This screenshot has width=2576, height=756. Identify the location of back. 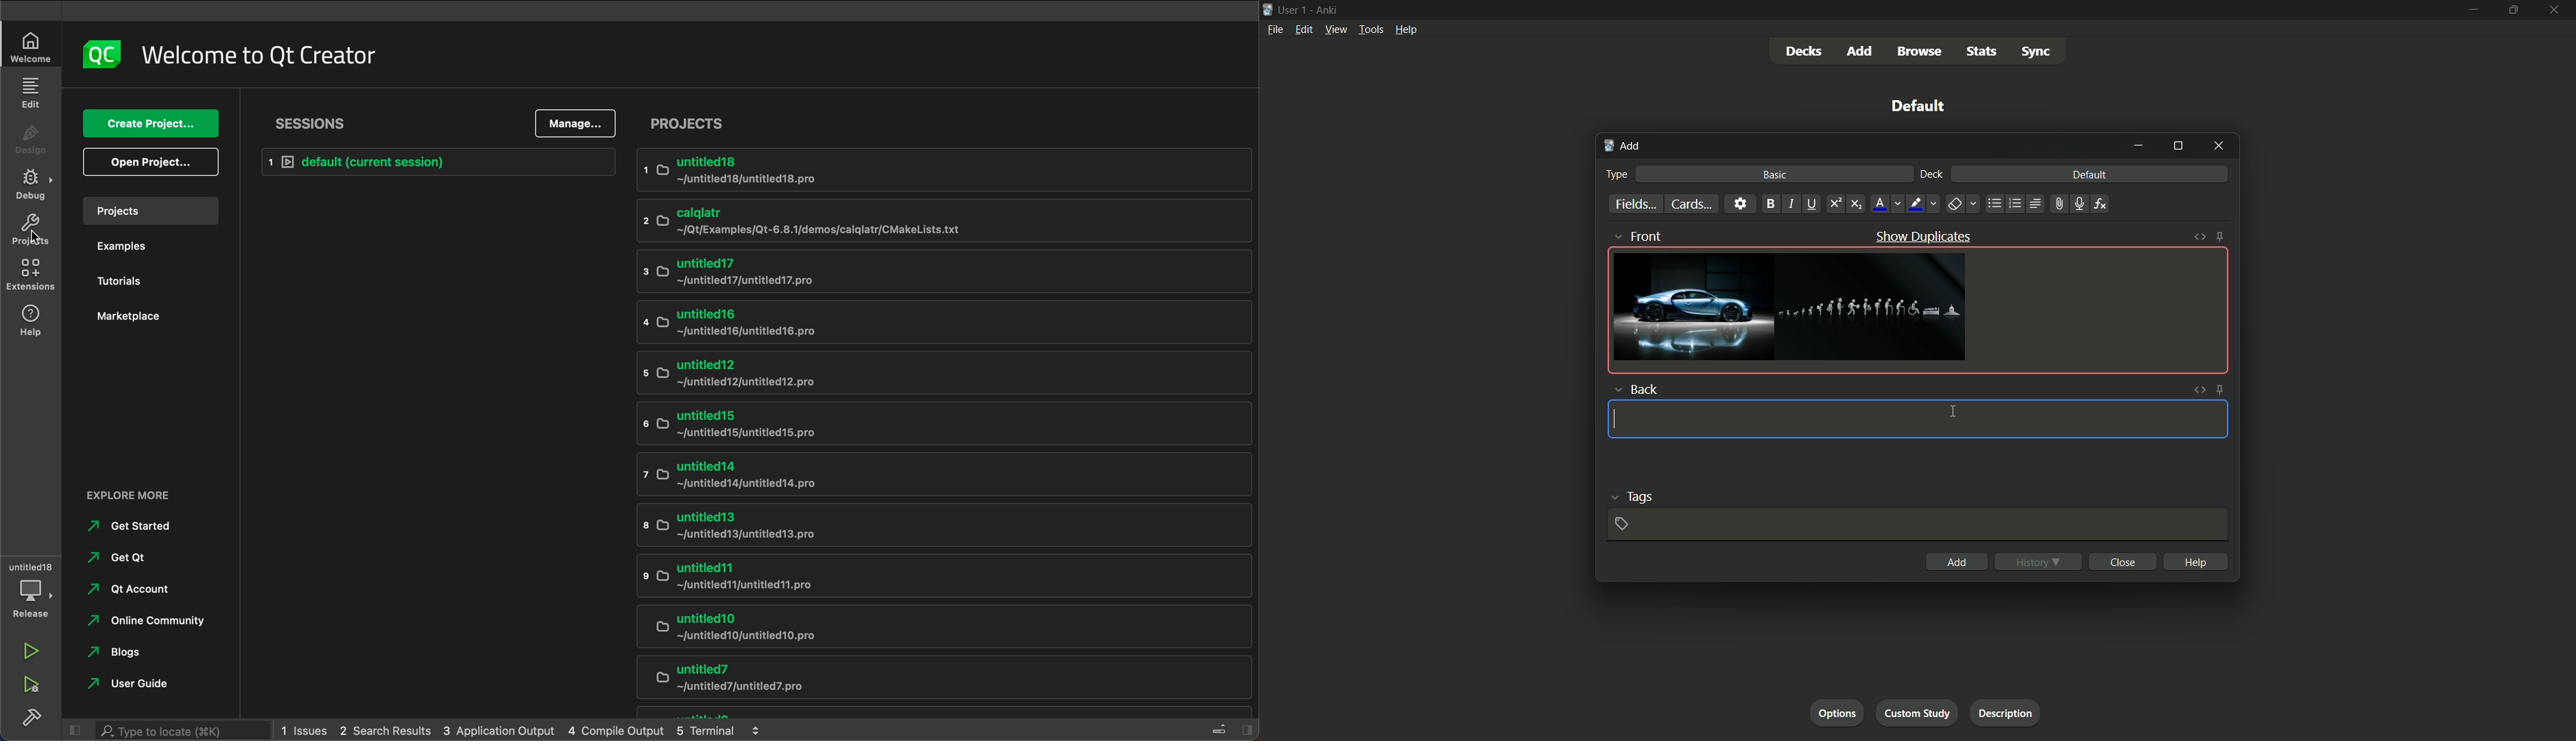
(1635, 389).